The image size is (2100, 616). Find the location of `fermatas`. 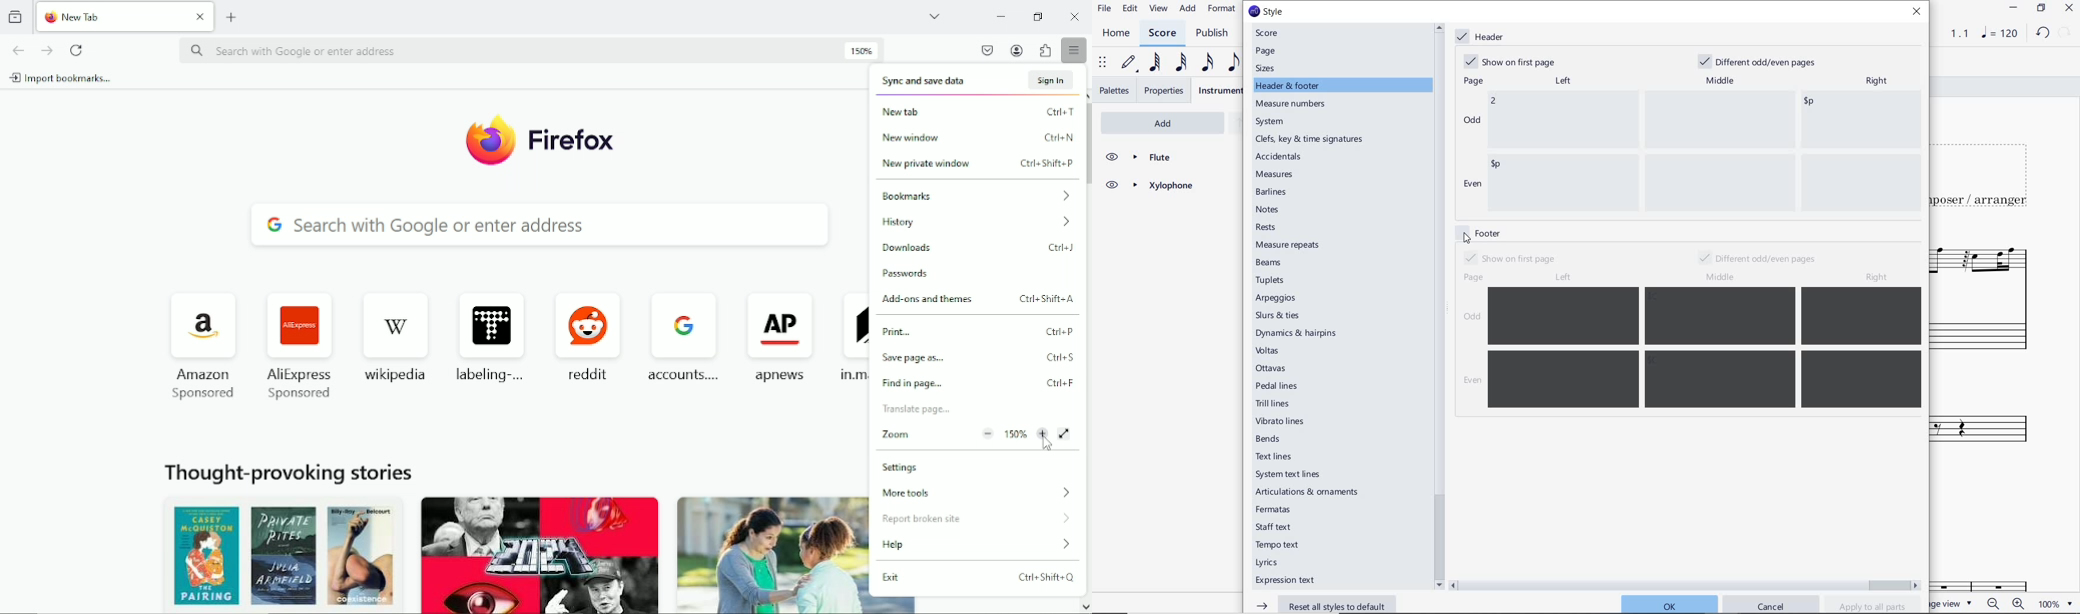

fermatas is located at coordinates (1272, 510).